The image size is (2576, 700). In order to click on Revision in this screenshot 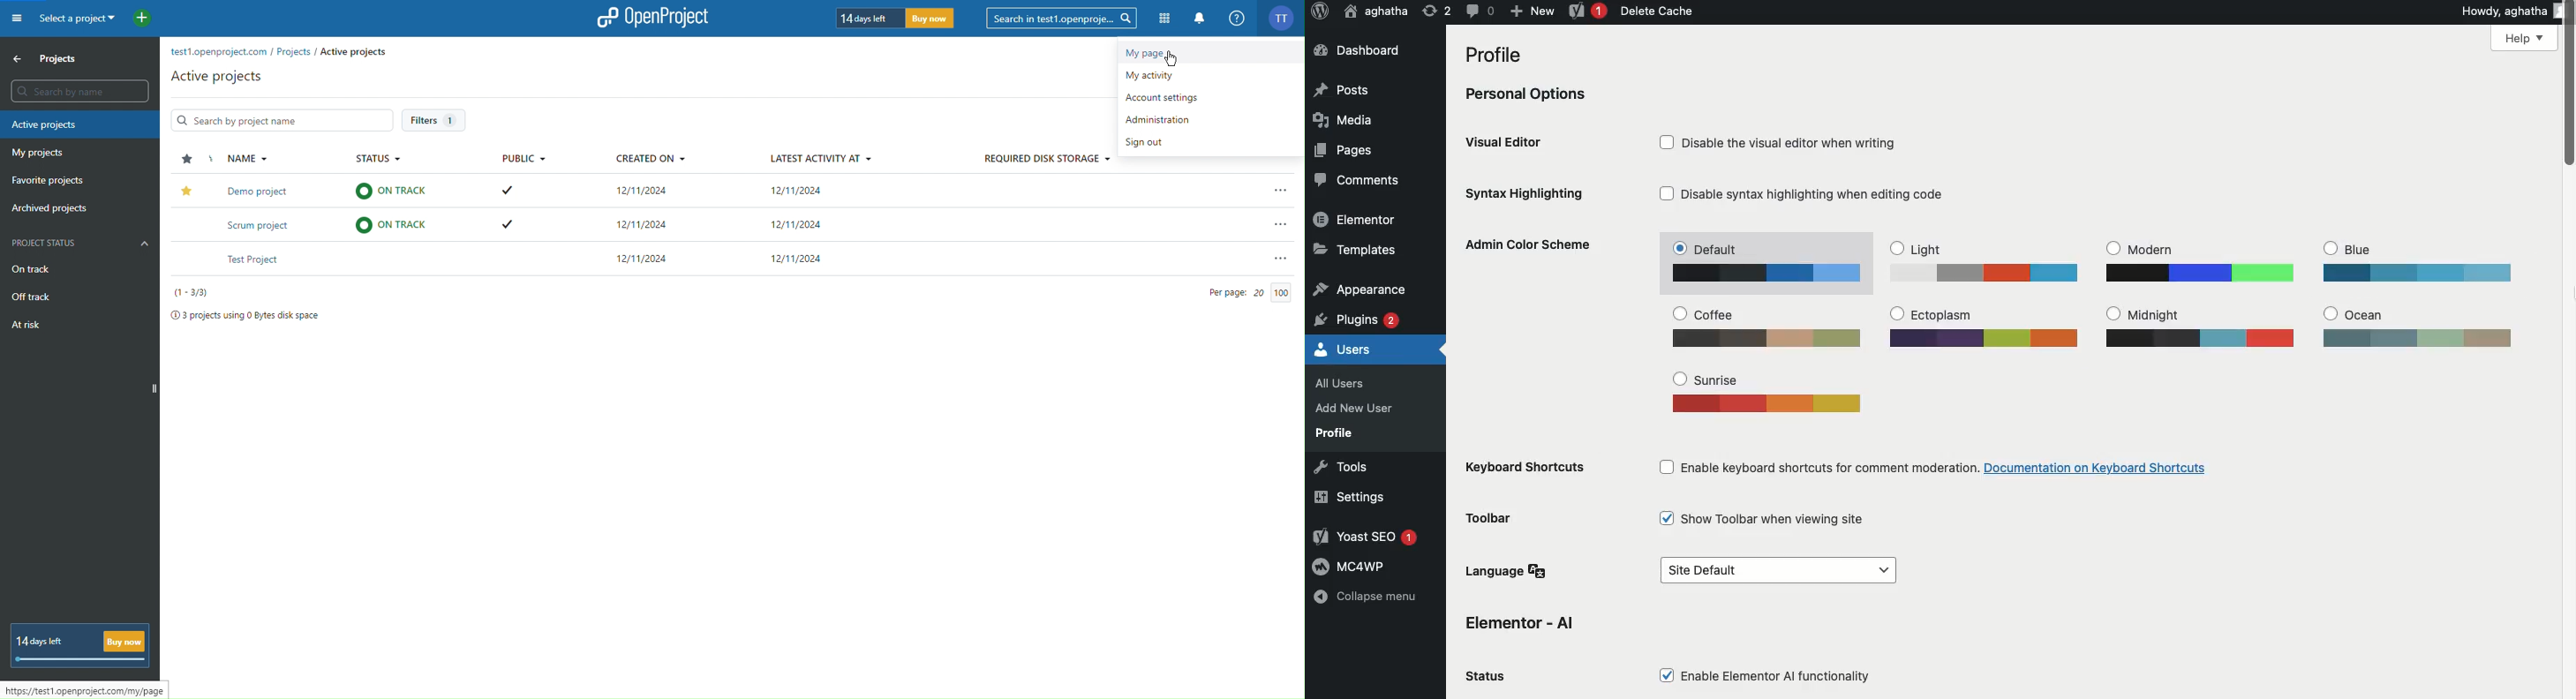, I will do `click(1437, 10)`.